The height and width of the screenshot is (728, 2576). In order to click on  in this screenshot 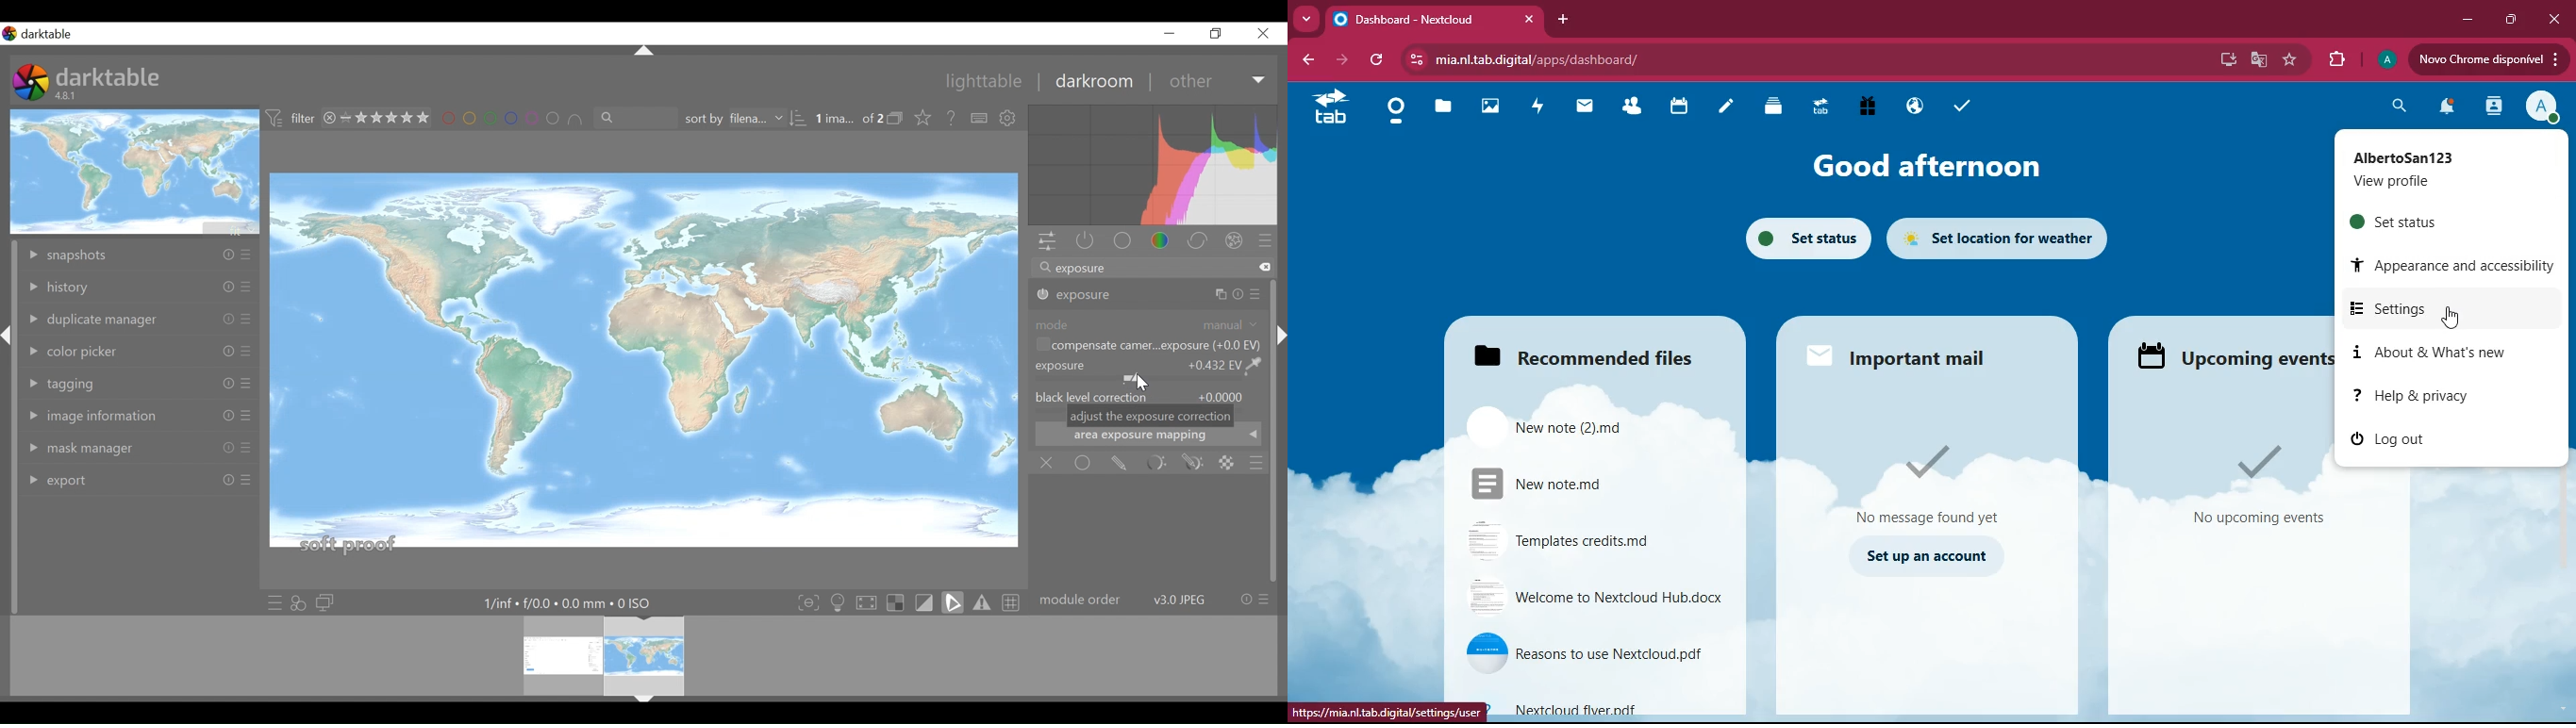, I will do `click(641, 51)`.